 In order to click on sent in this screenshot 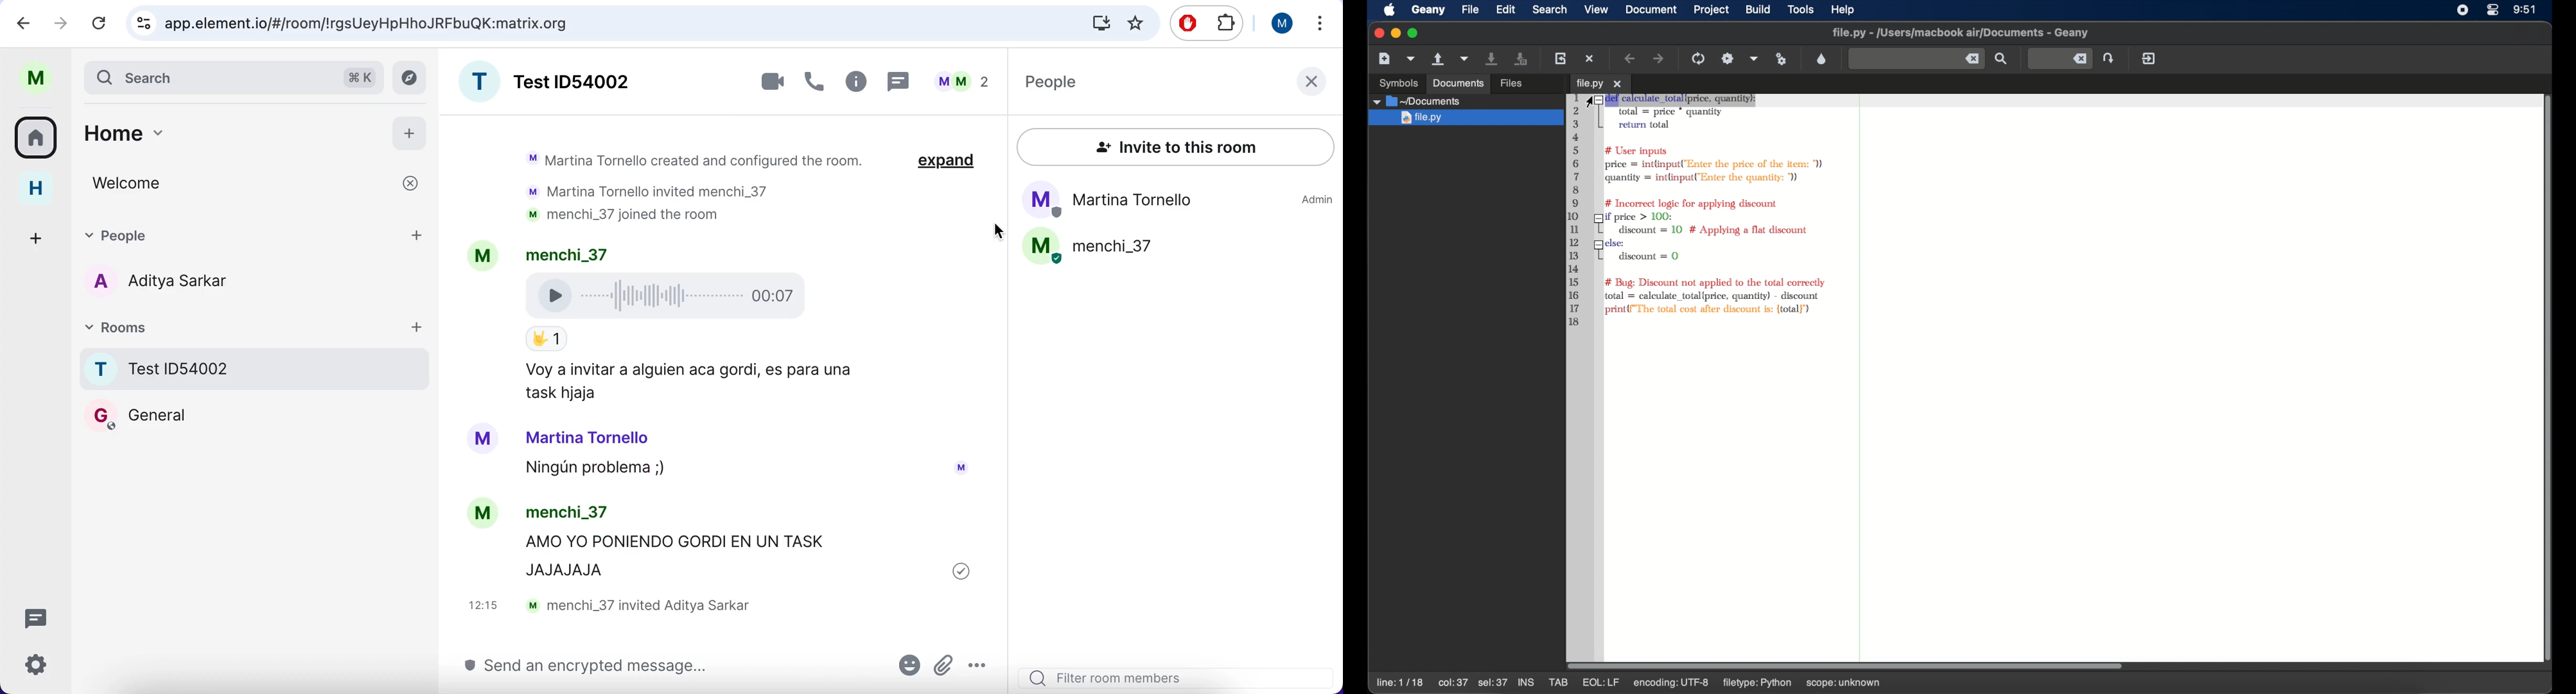, I will do `click(960, 573)`.